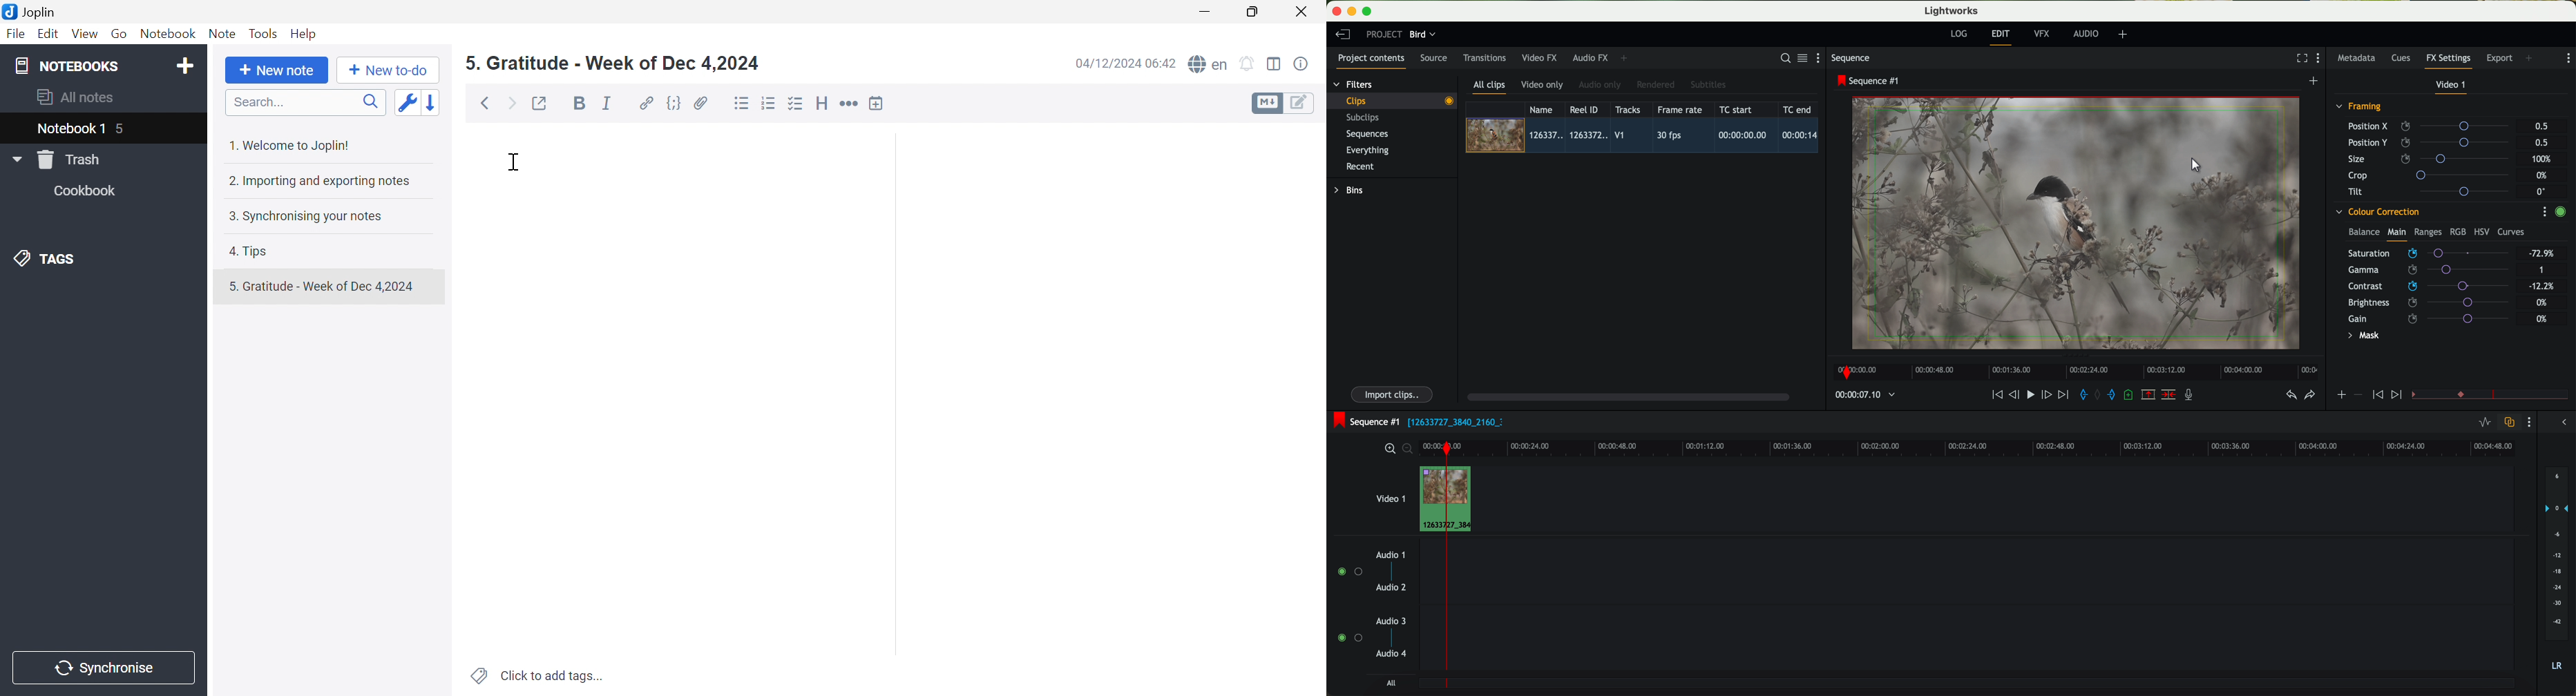  What do you see at coordinates (1361, 168) in the screenshot?
I see `recent` at bounding box center [1361, 168].